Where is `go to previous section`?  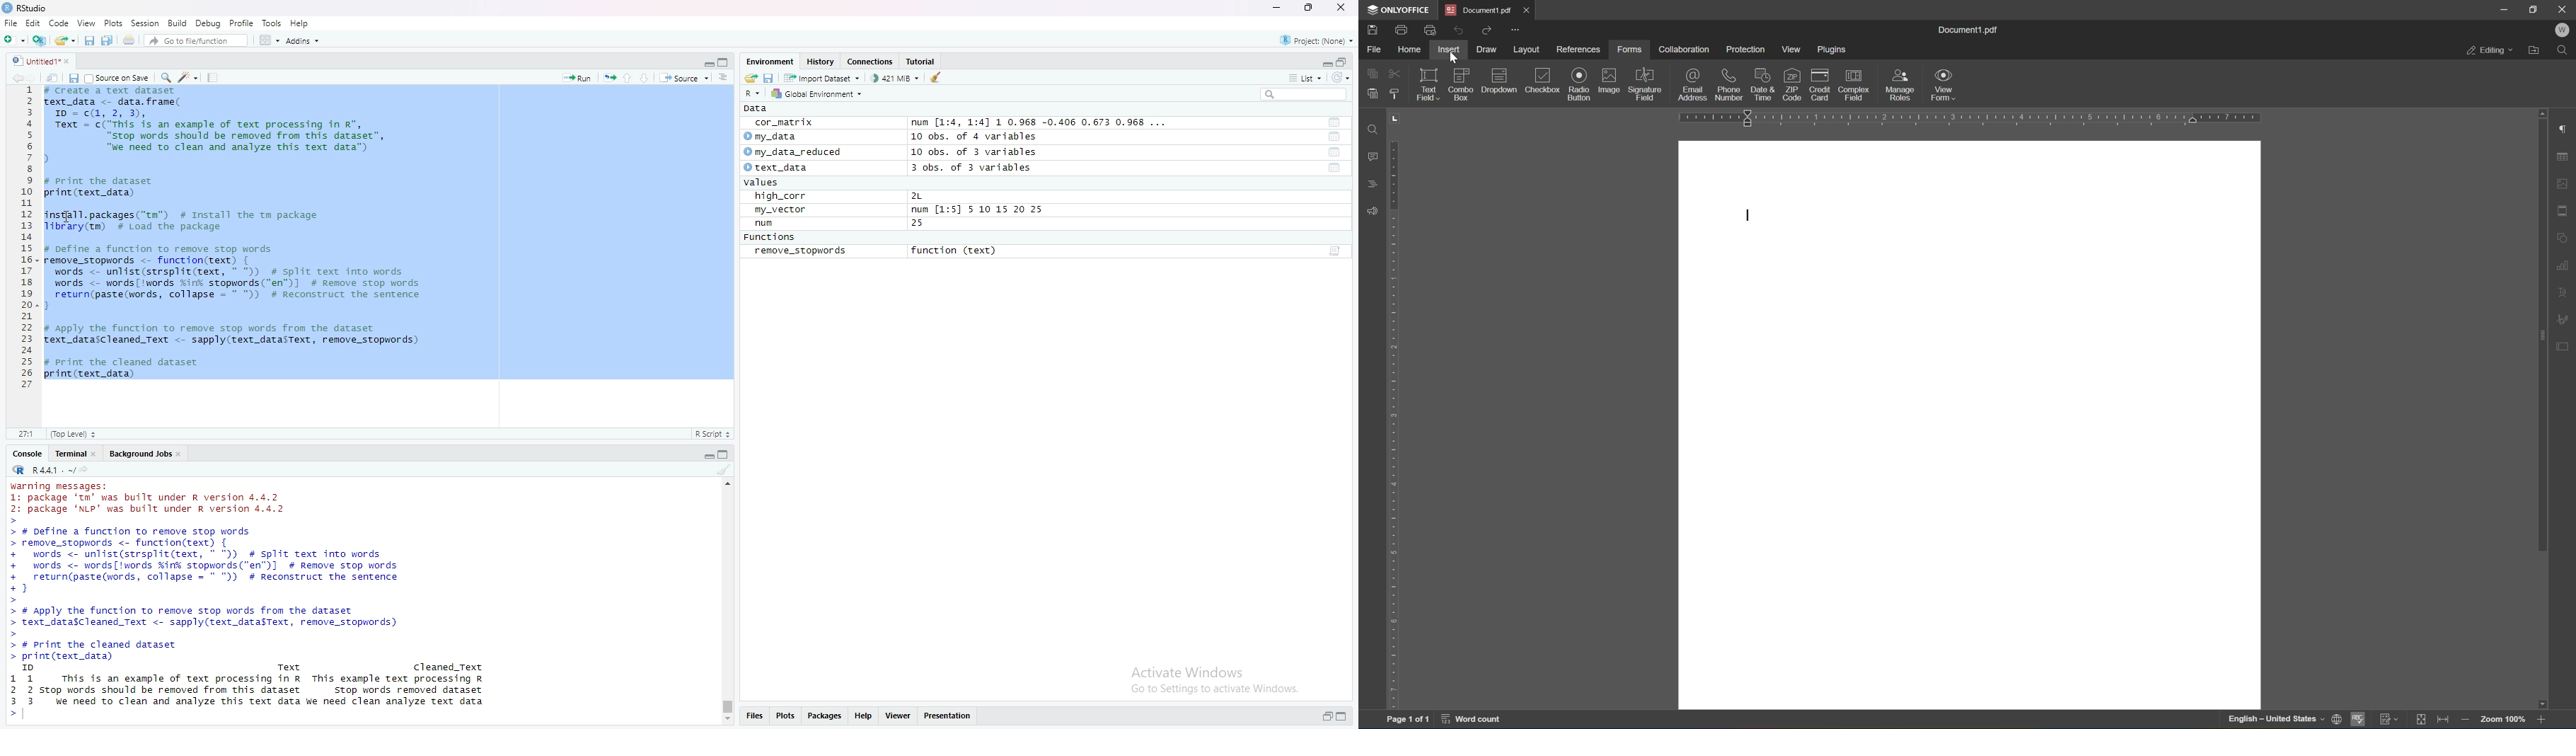 go to previous section is located at coordinates (629, 76).